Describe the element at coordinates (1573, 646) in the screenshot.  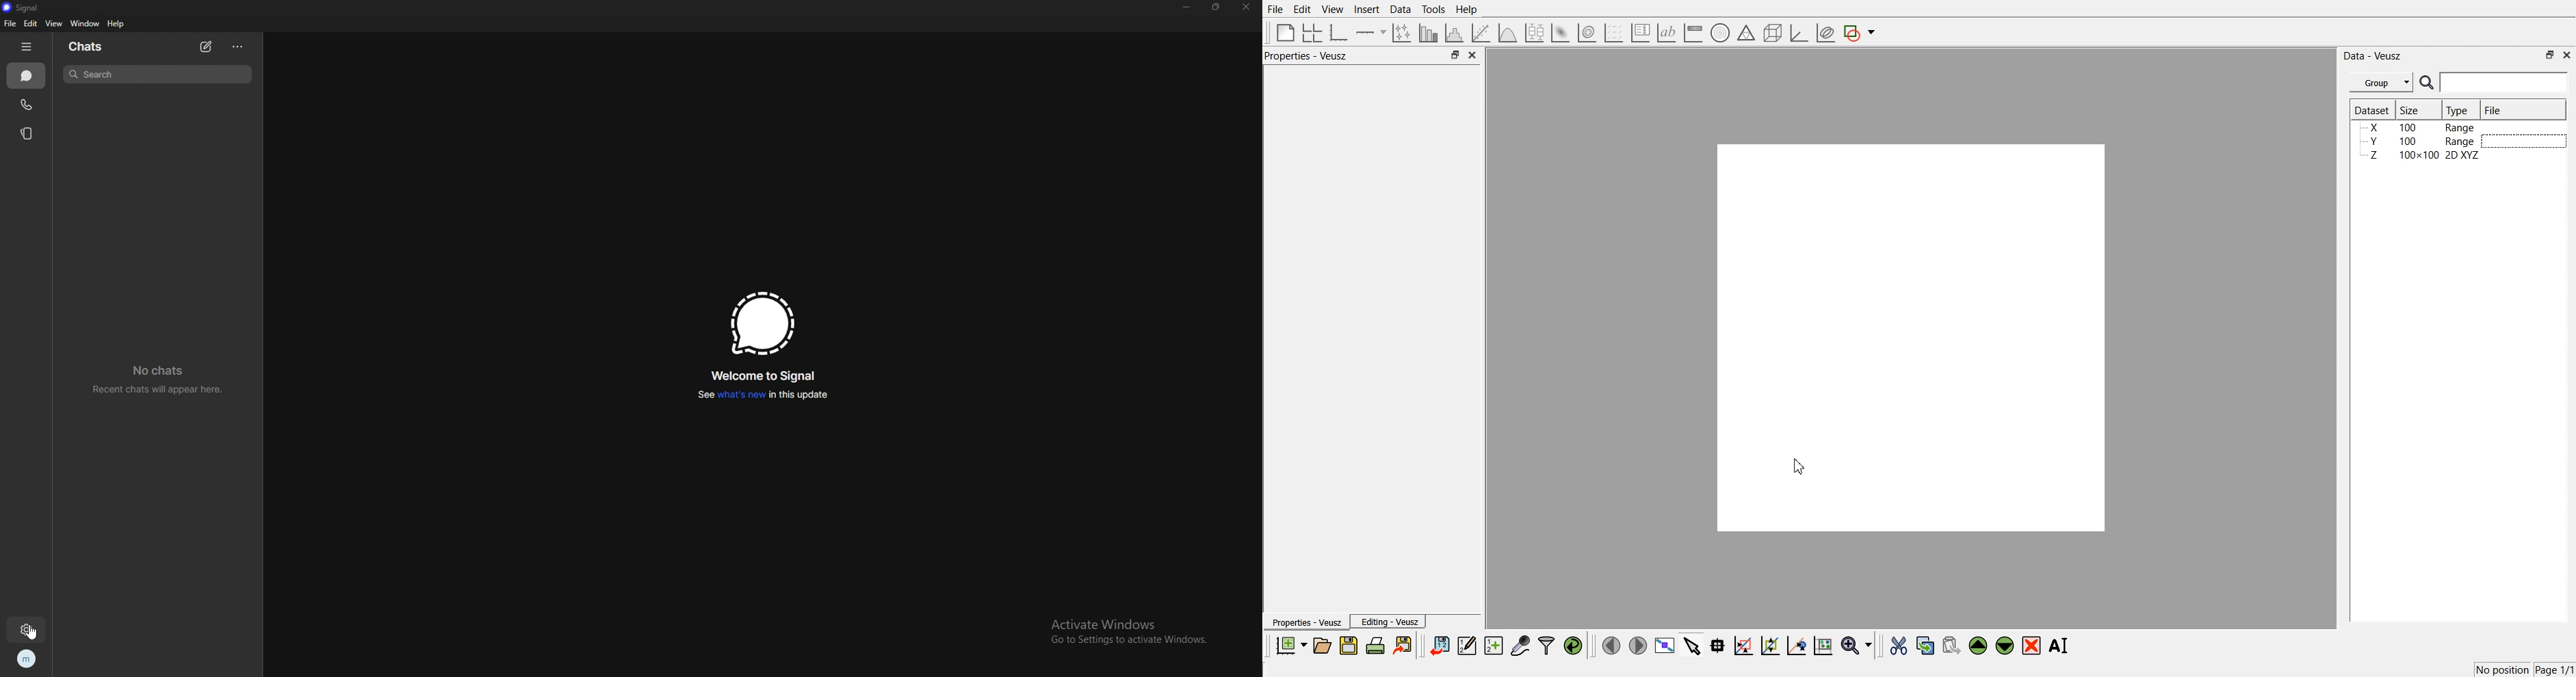
I see `Reload linked dataset` at that location.